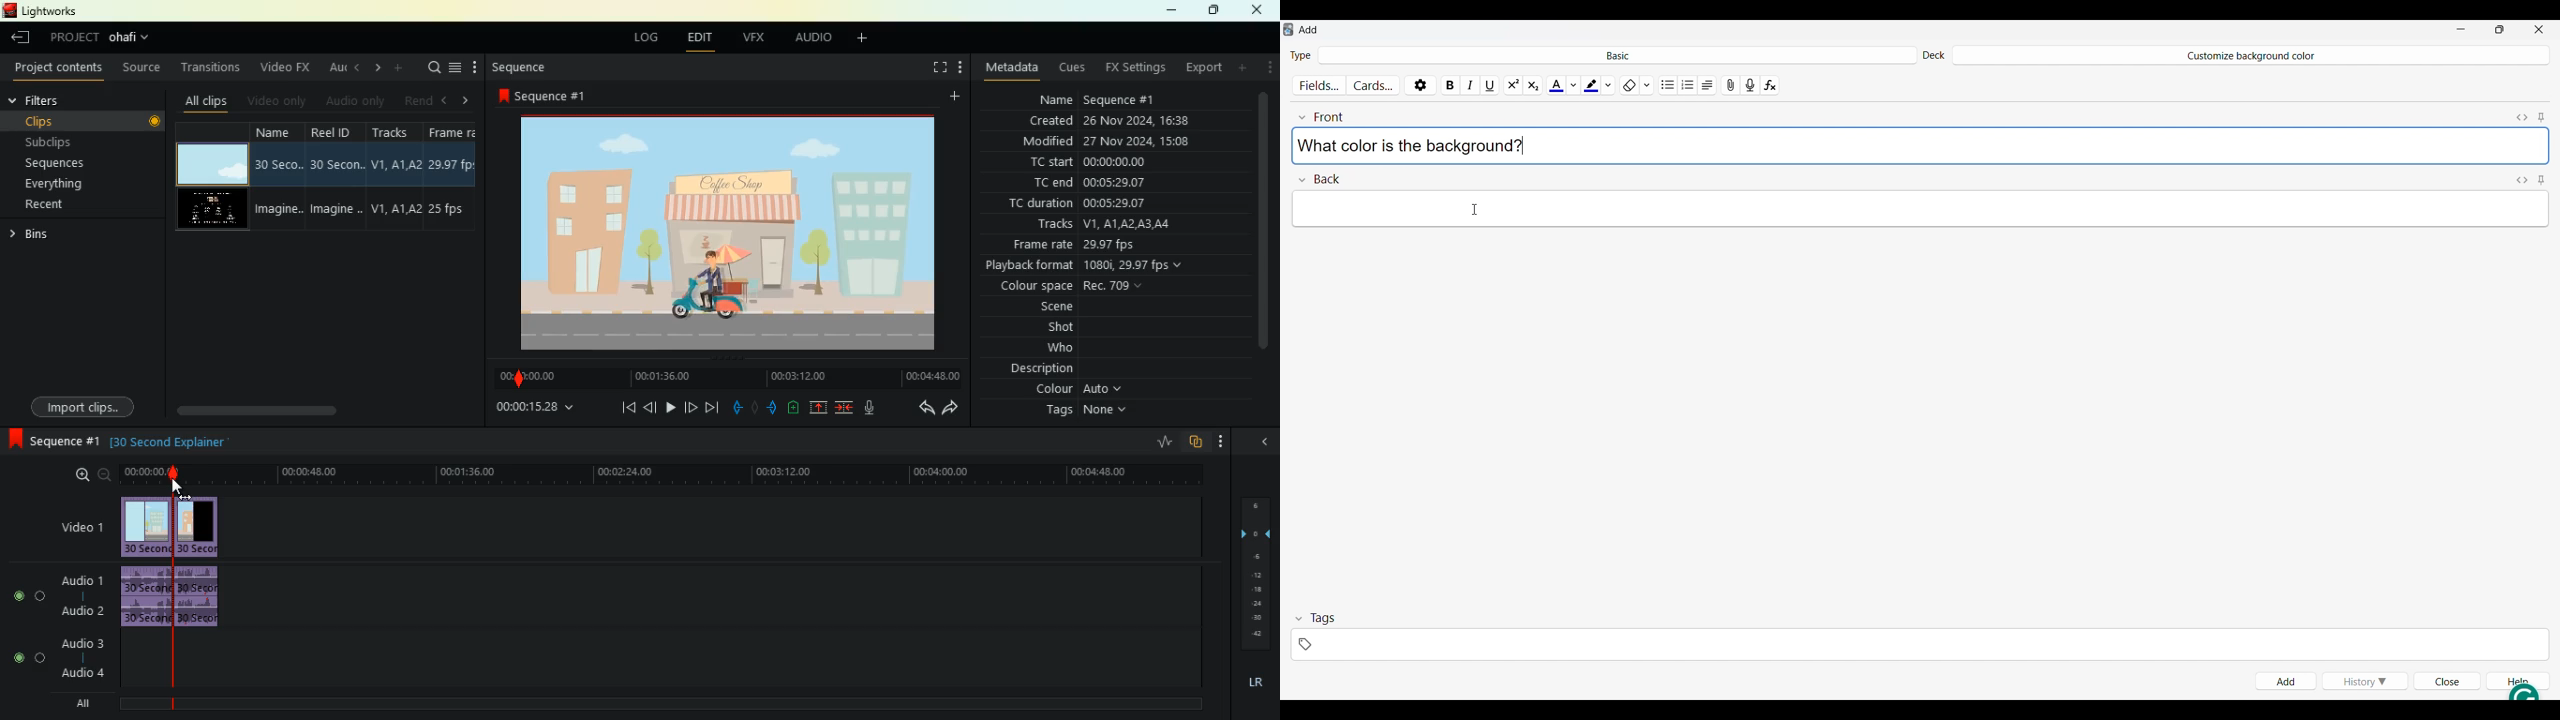  I want to click on , so click(2365, 681).